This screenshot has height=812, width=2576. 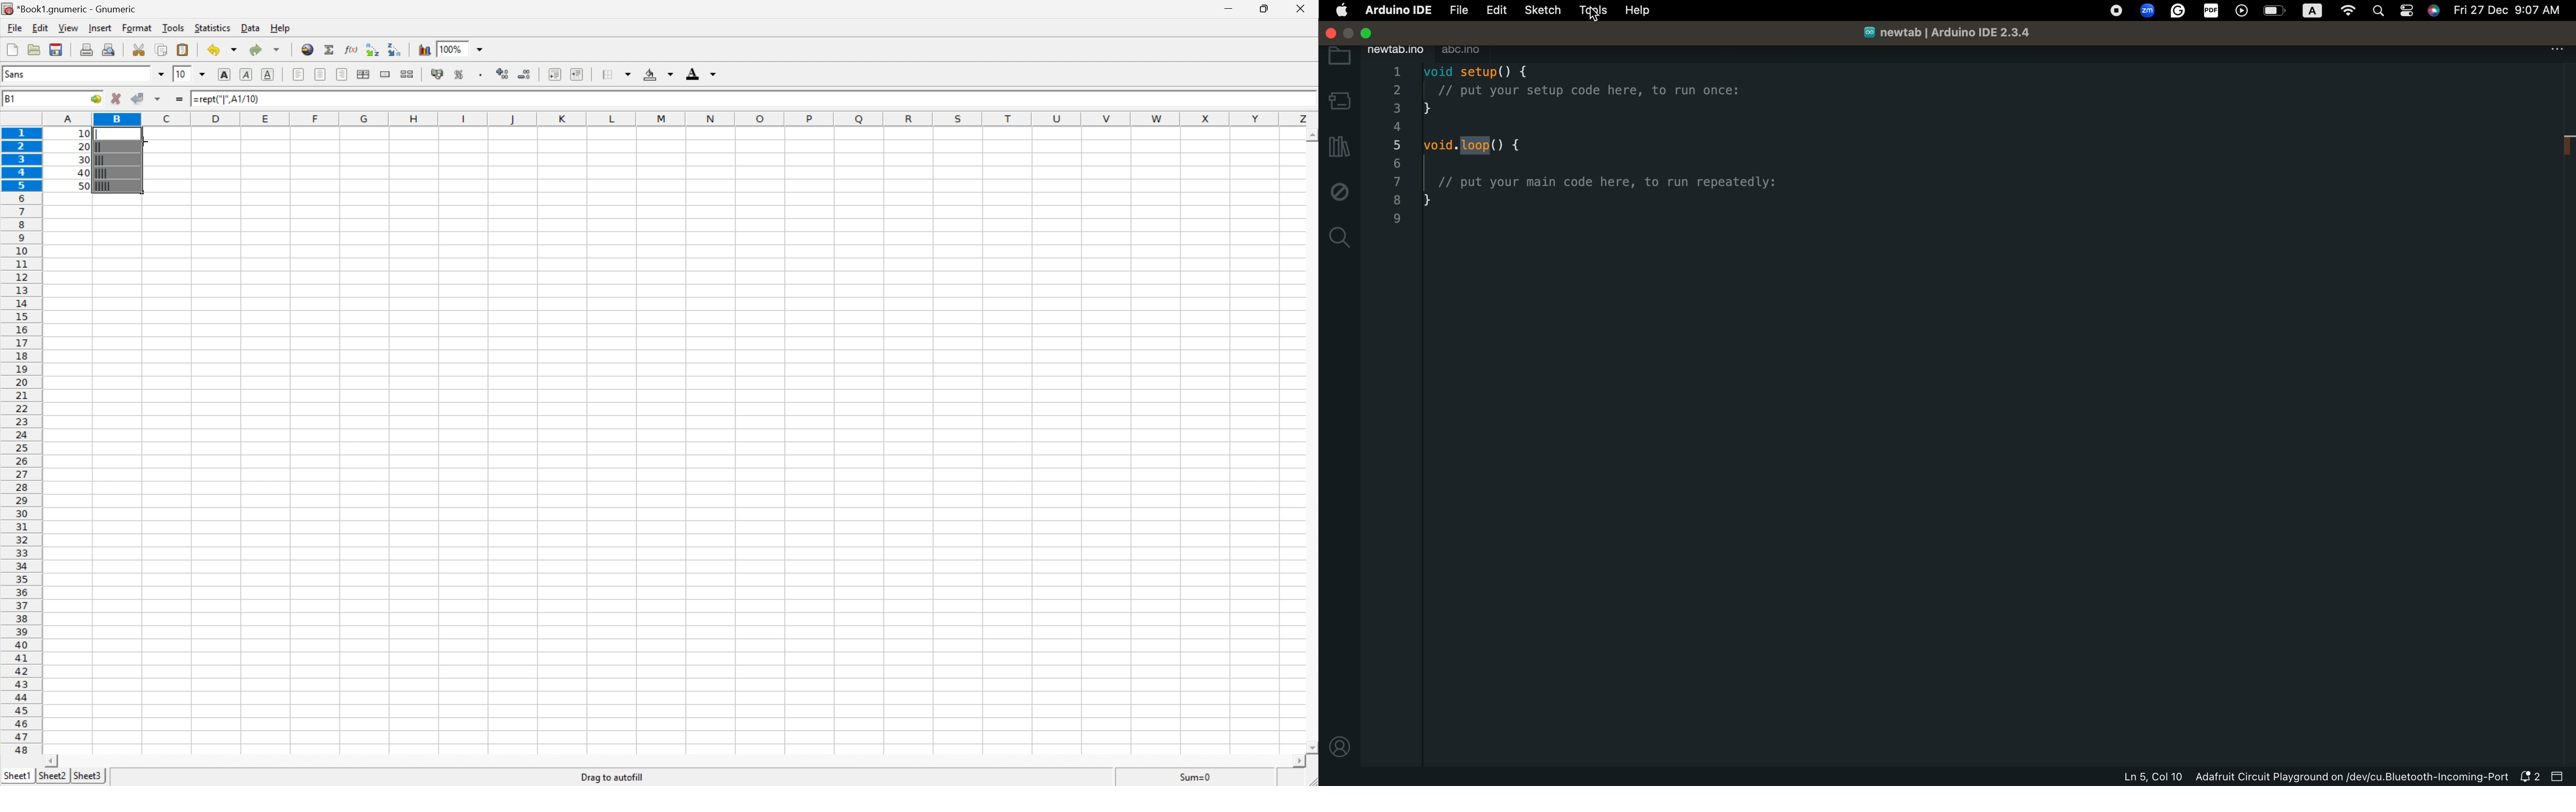 I want to click on =REPT("|", A1/10), so click(x=229, y=98).